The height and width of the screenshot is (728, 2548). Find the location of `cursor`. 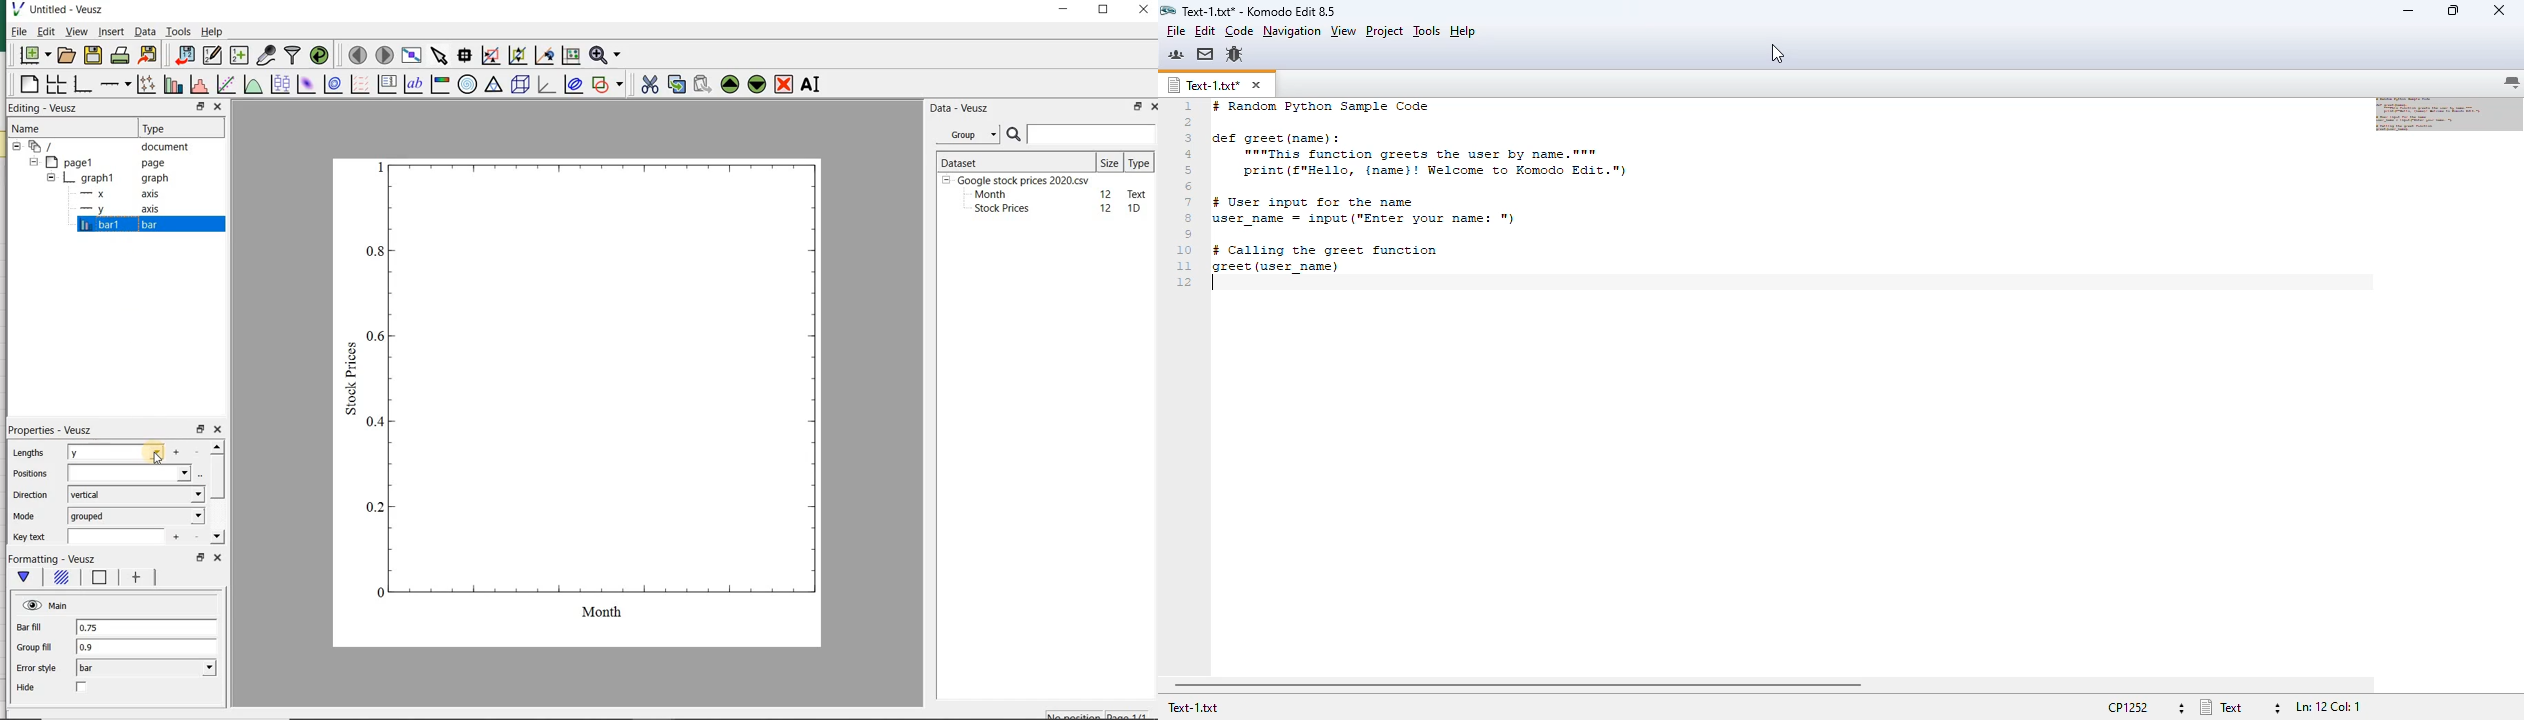

cursor is located at coordinates (157, 464).